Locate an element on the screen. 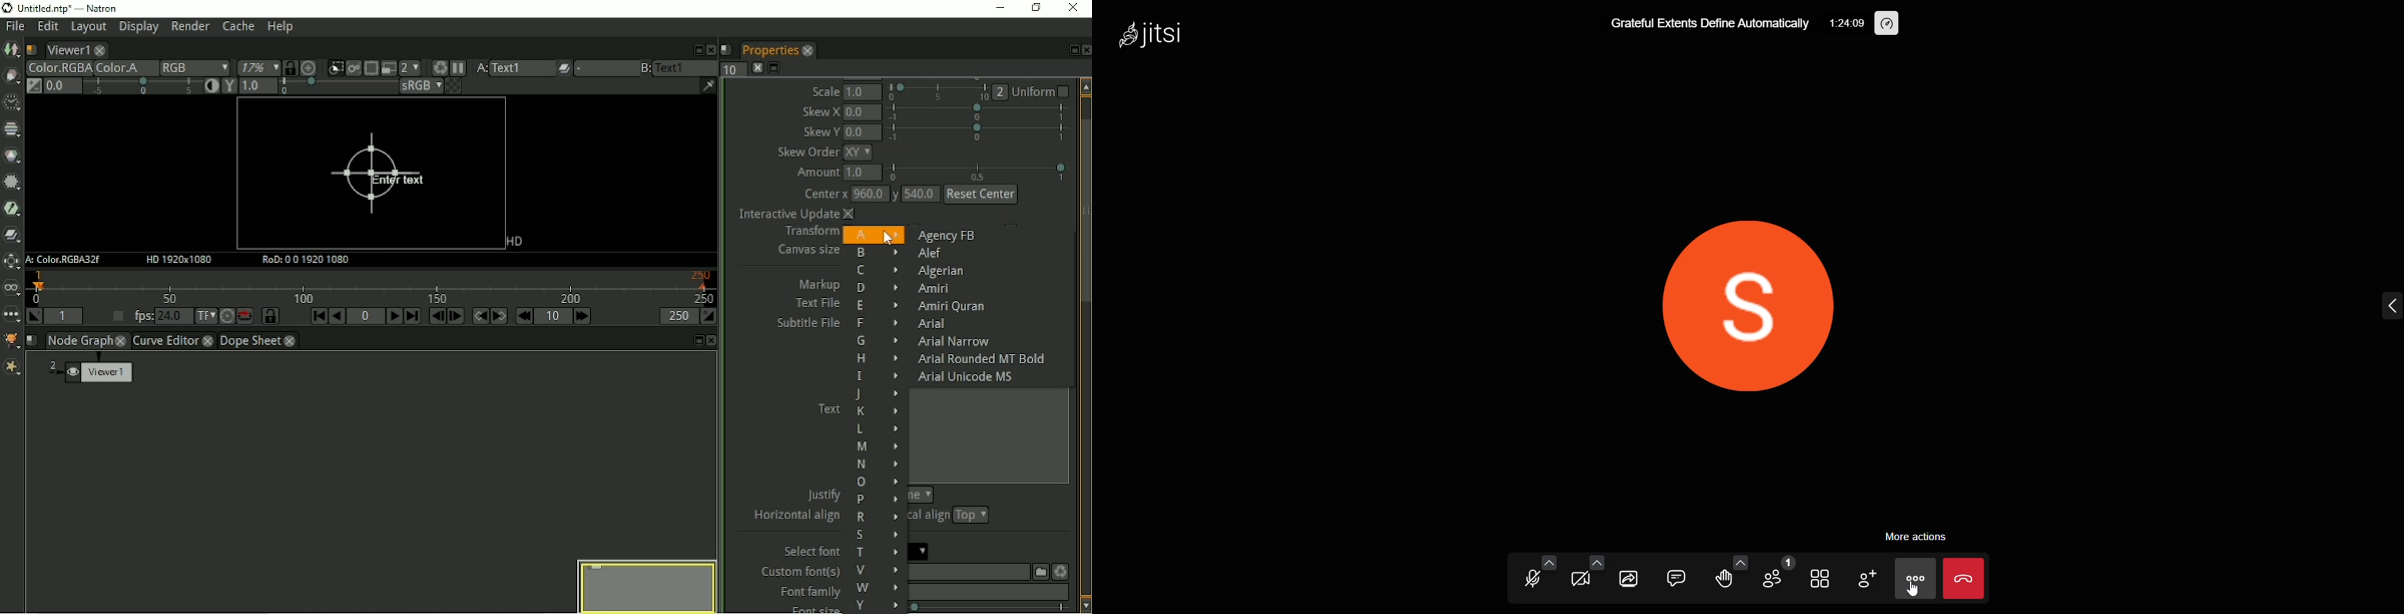  screen share is located at coordinates (1632, 578).